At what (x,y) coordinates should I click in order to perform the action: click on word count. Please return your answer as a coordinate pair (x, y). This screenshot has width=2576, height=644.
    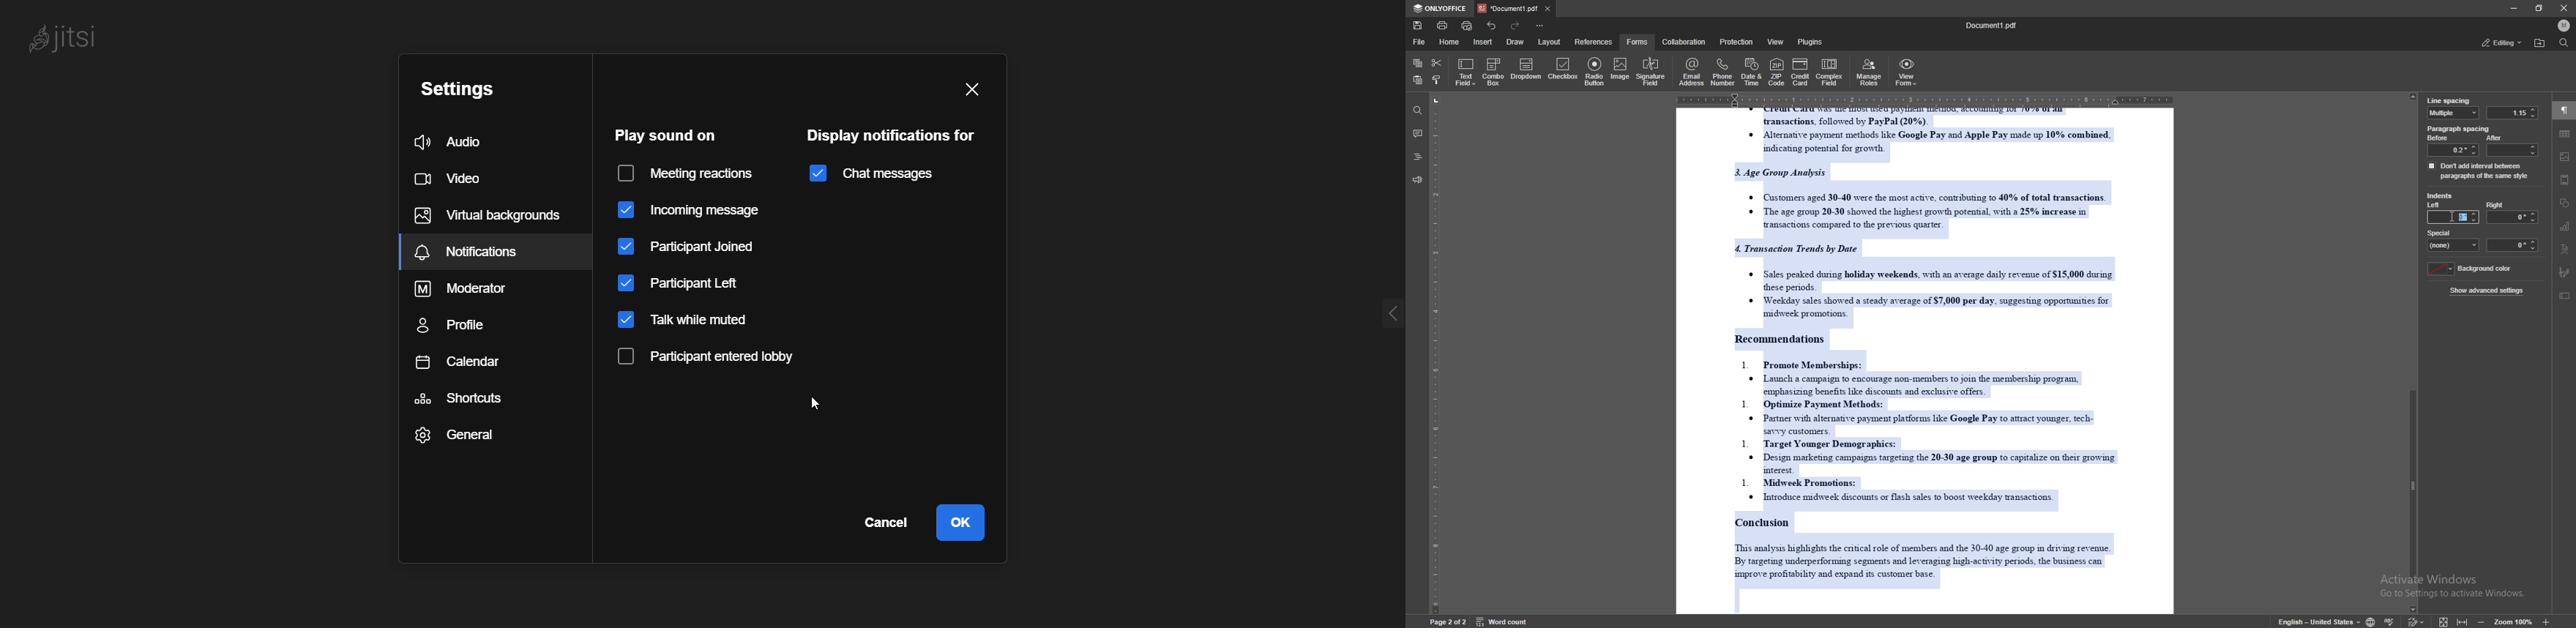
    Looking at the image, I should click on (1501, 621).